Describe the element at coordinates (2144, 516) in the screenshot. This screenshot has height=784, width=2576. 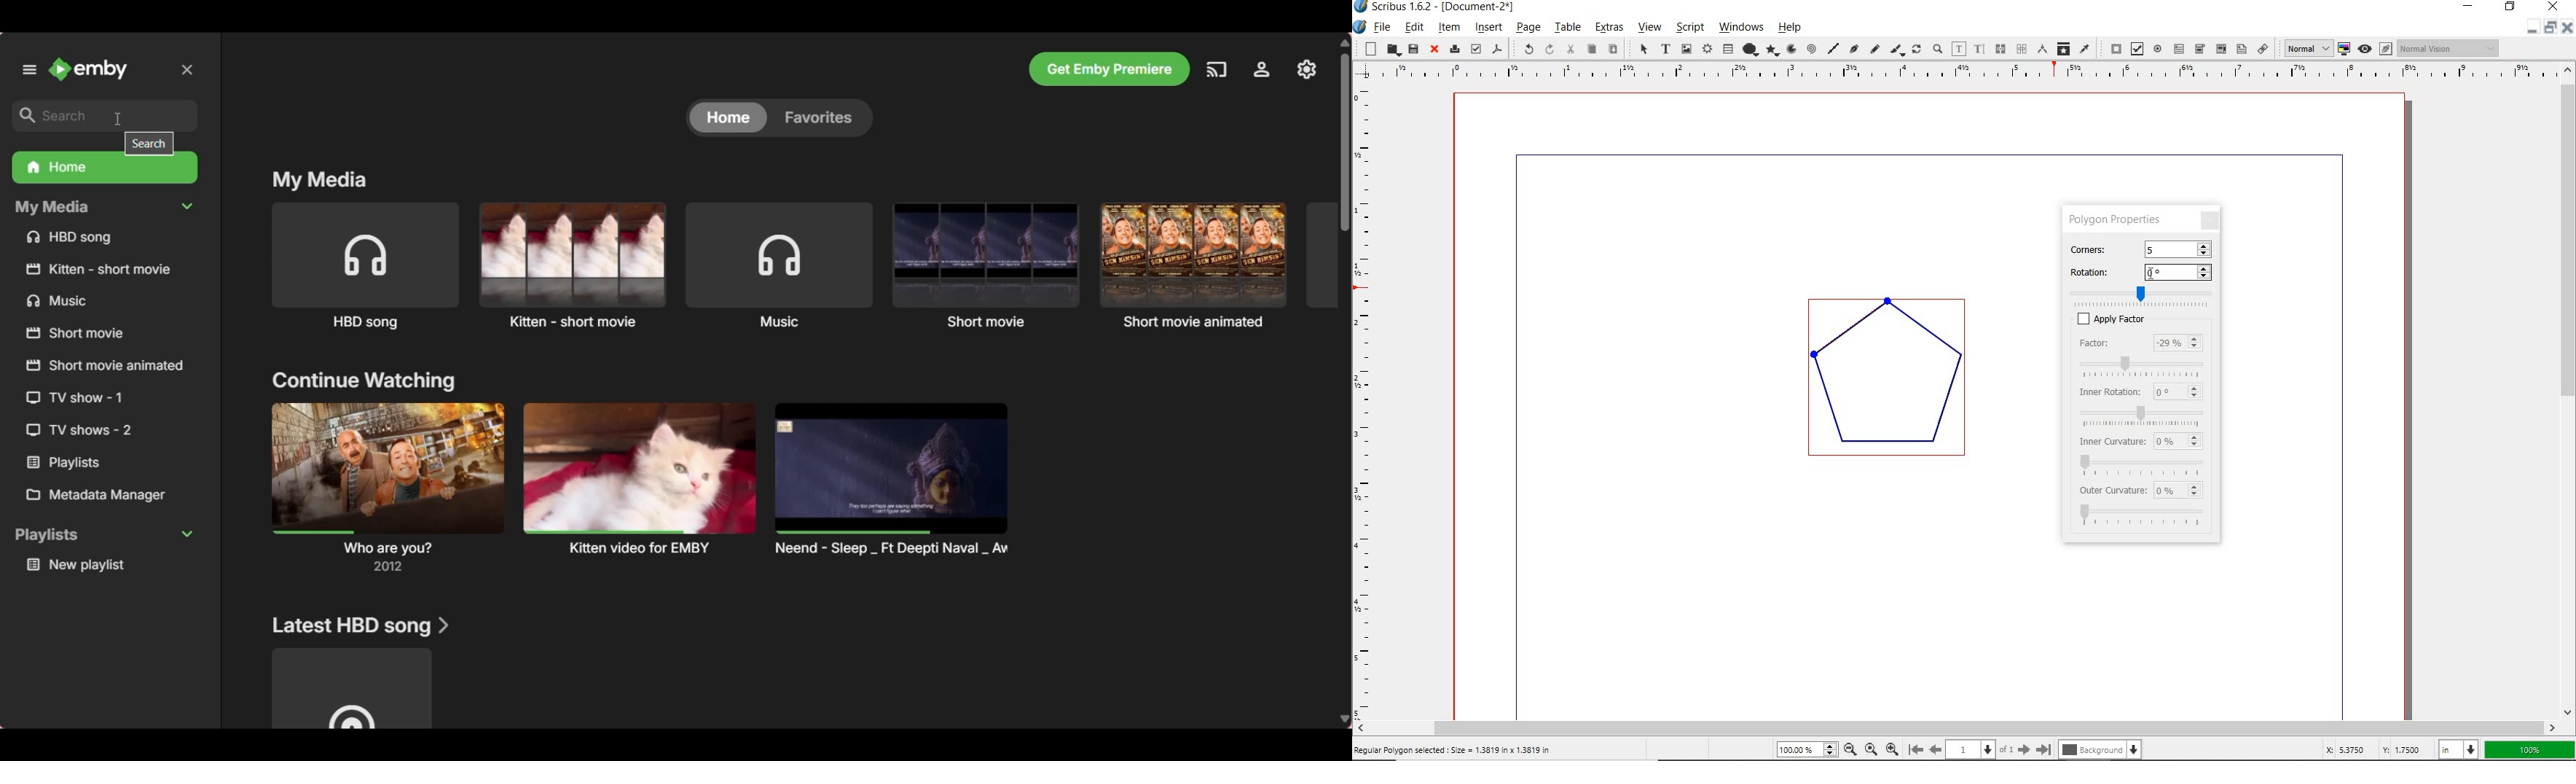
I see `outer curvature slider` at that location.